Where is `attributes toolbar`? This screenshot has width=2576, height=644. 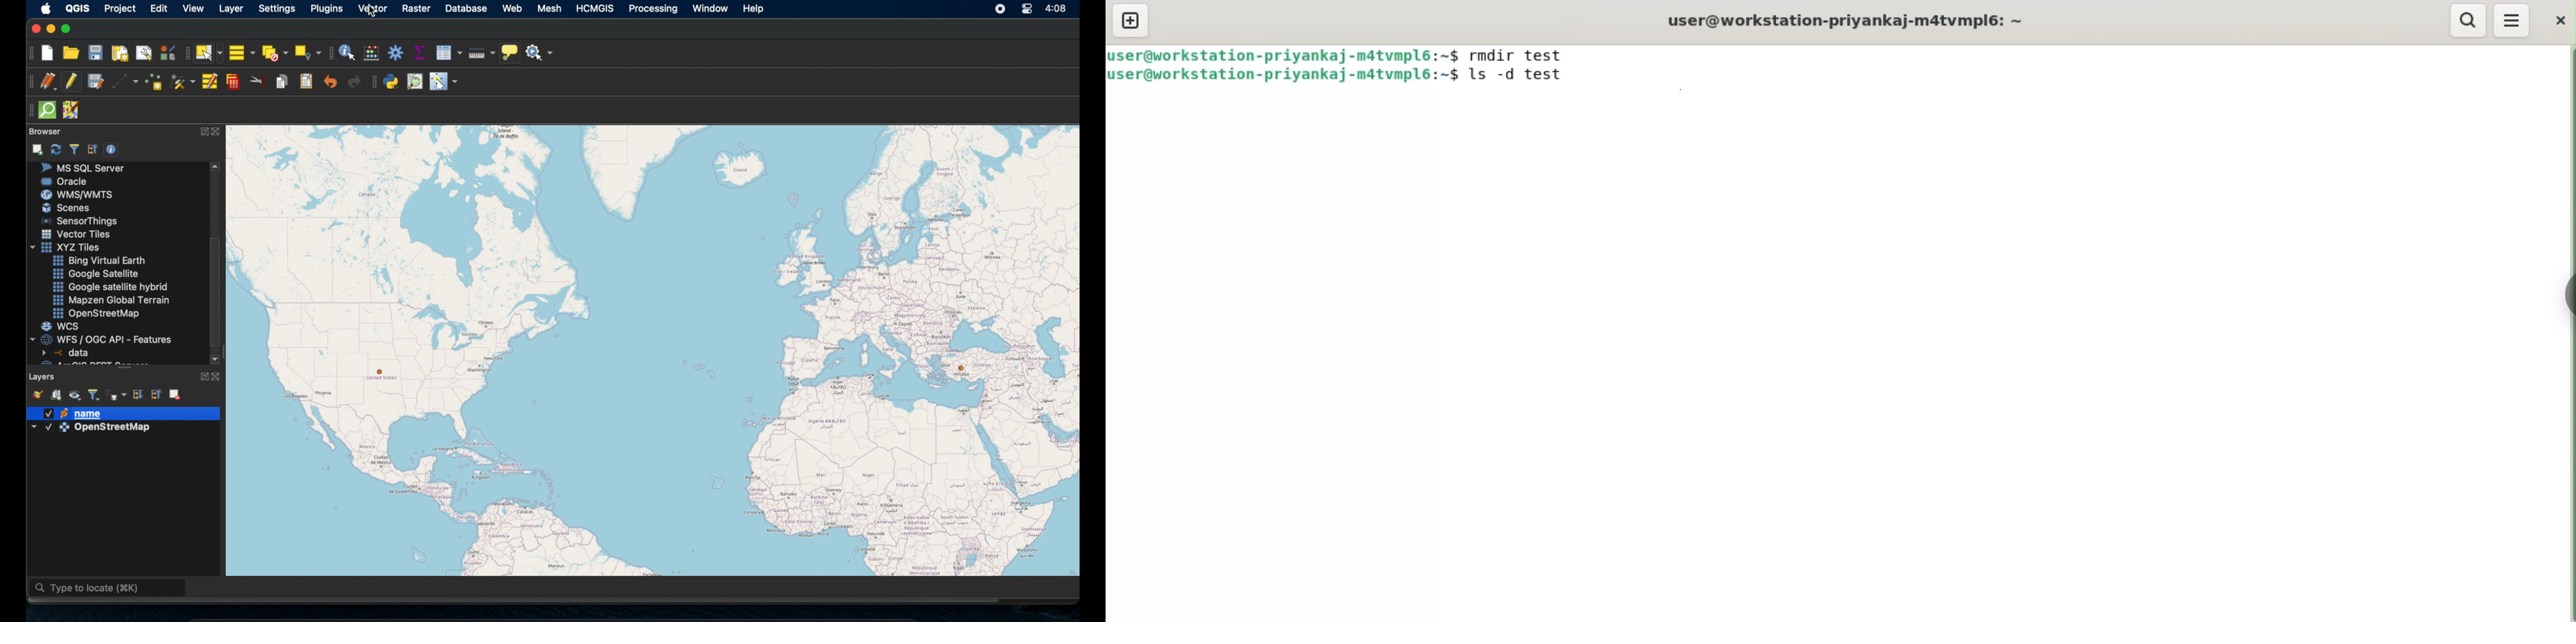
attributes toolbar is located at coordinates (330, 52).